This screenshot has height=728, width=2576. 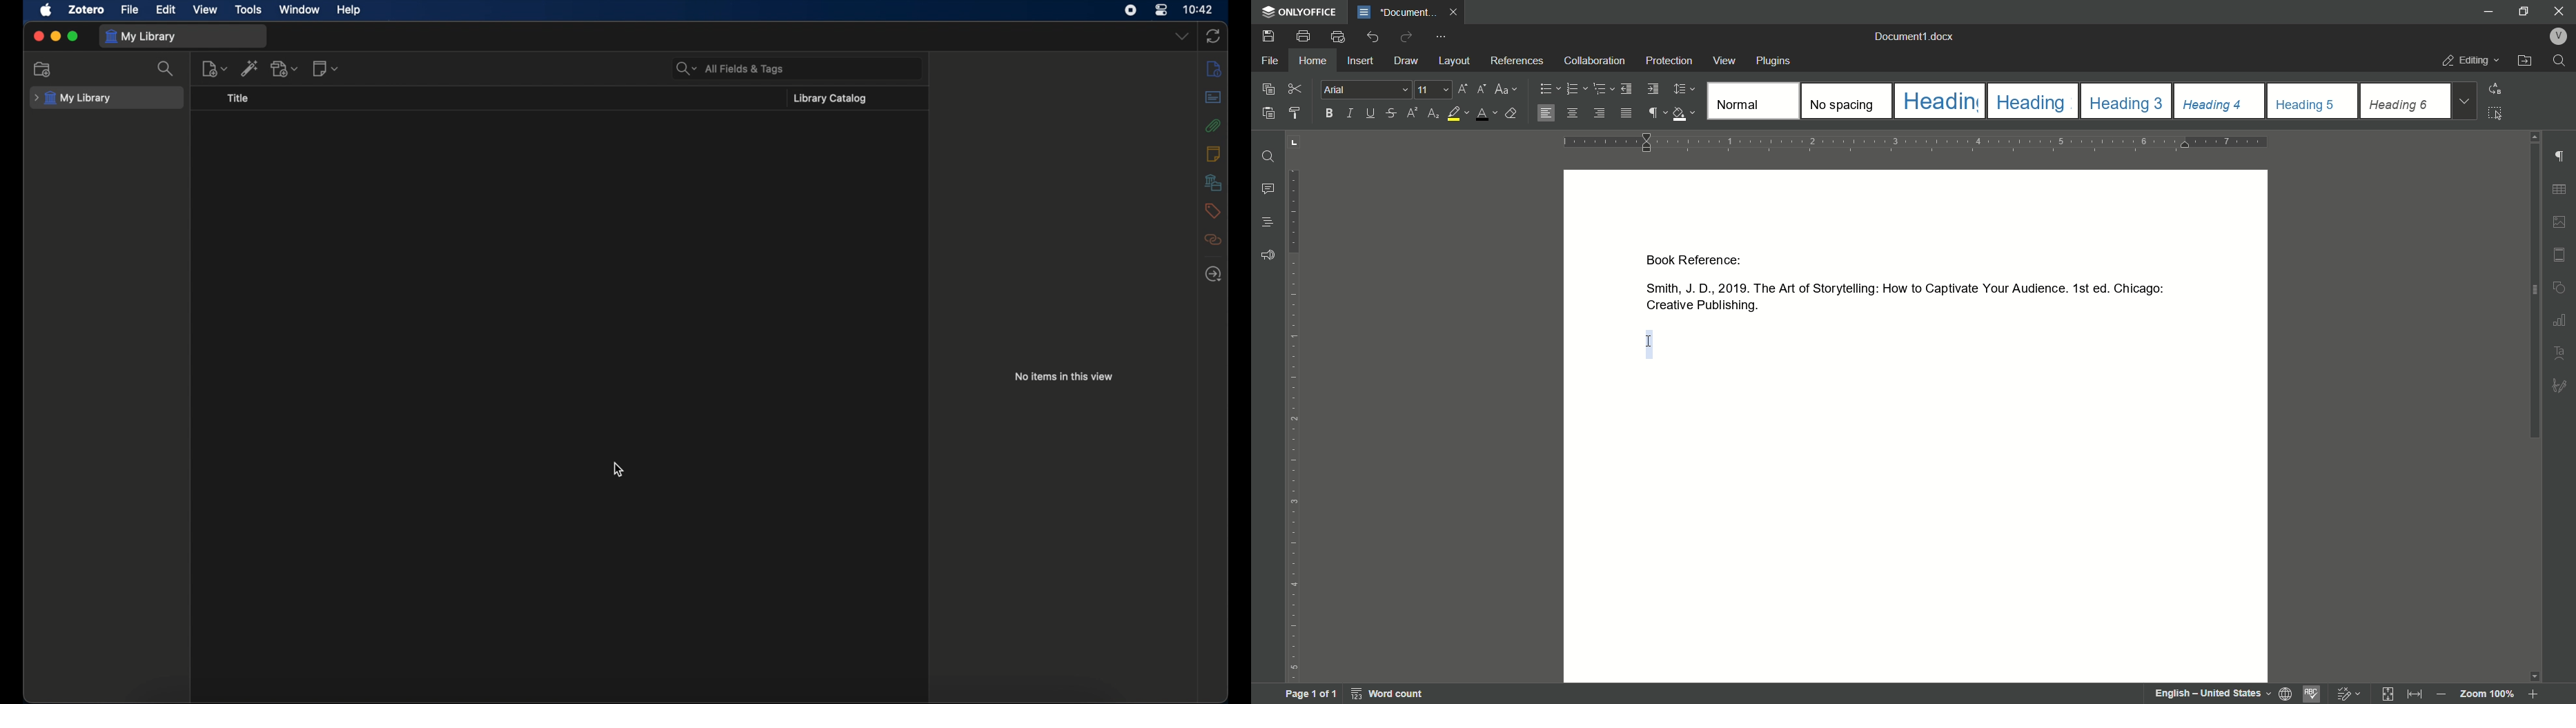 I want to click on paragraph settings, so click(x=2560, y=157).